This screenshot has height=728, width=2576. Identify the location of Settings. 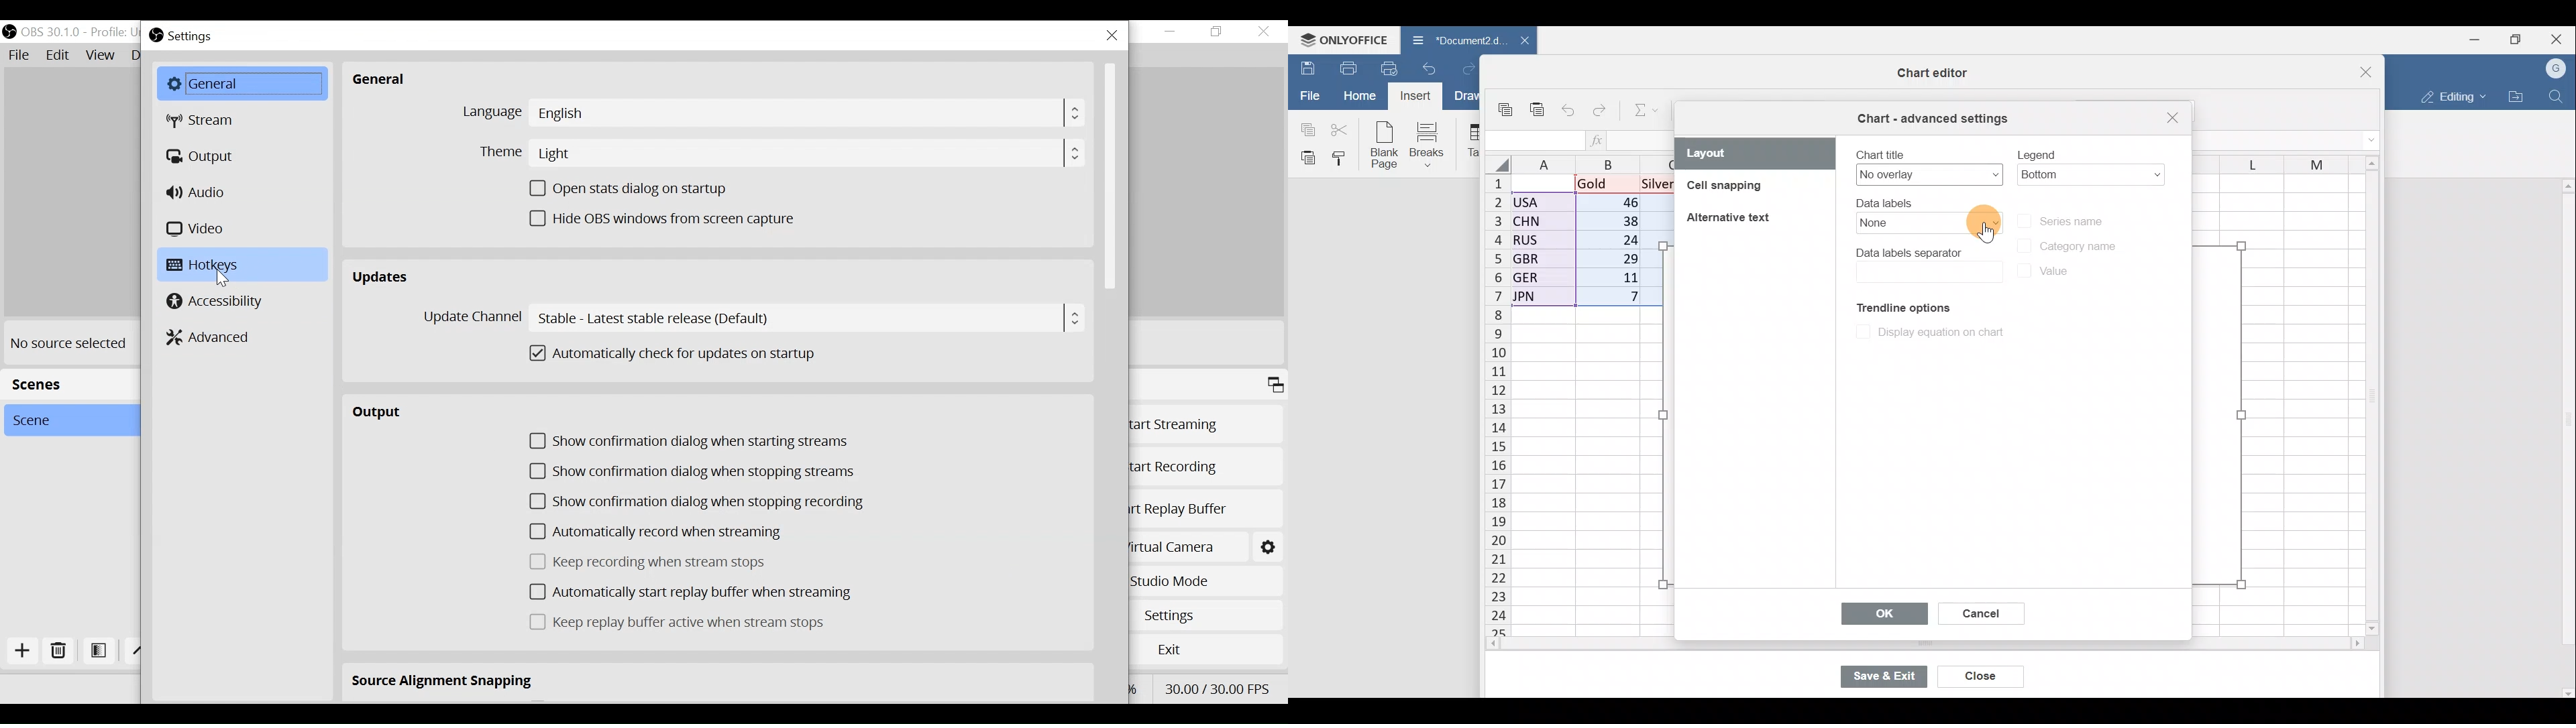
(1211, 615).